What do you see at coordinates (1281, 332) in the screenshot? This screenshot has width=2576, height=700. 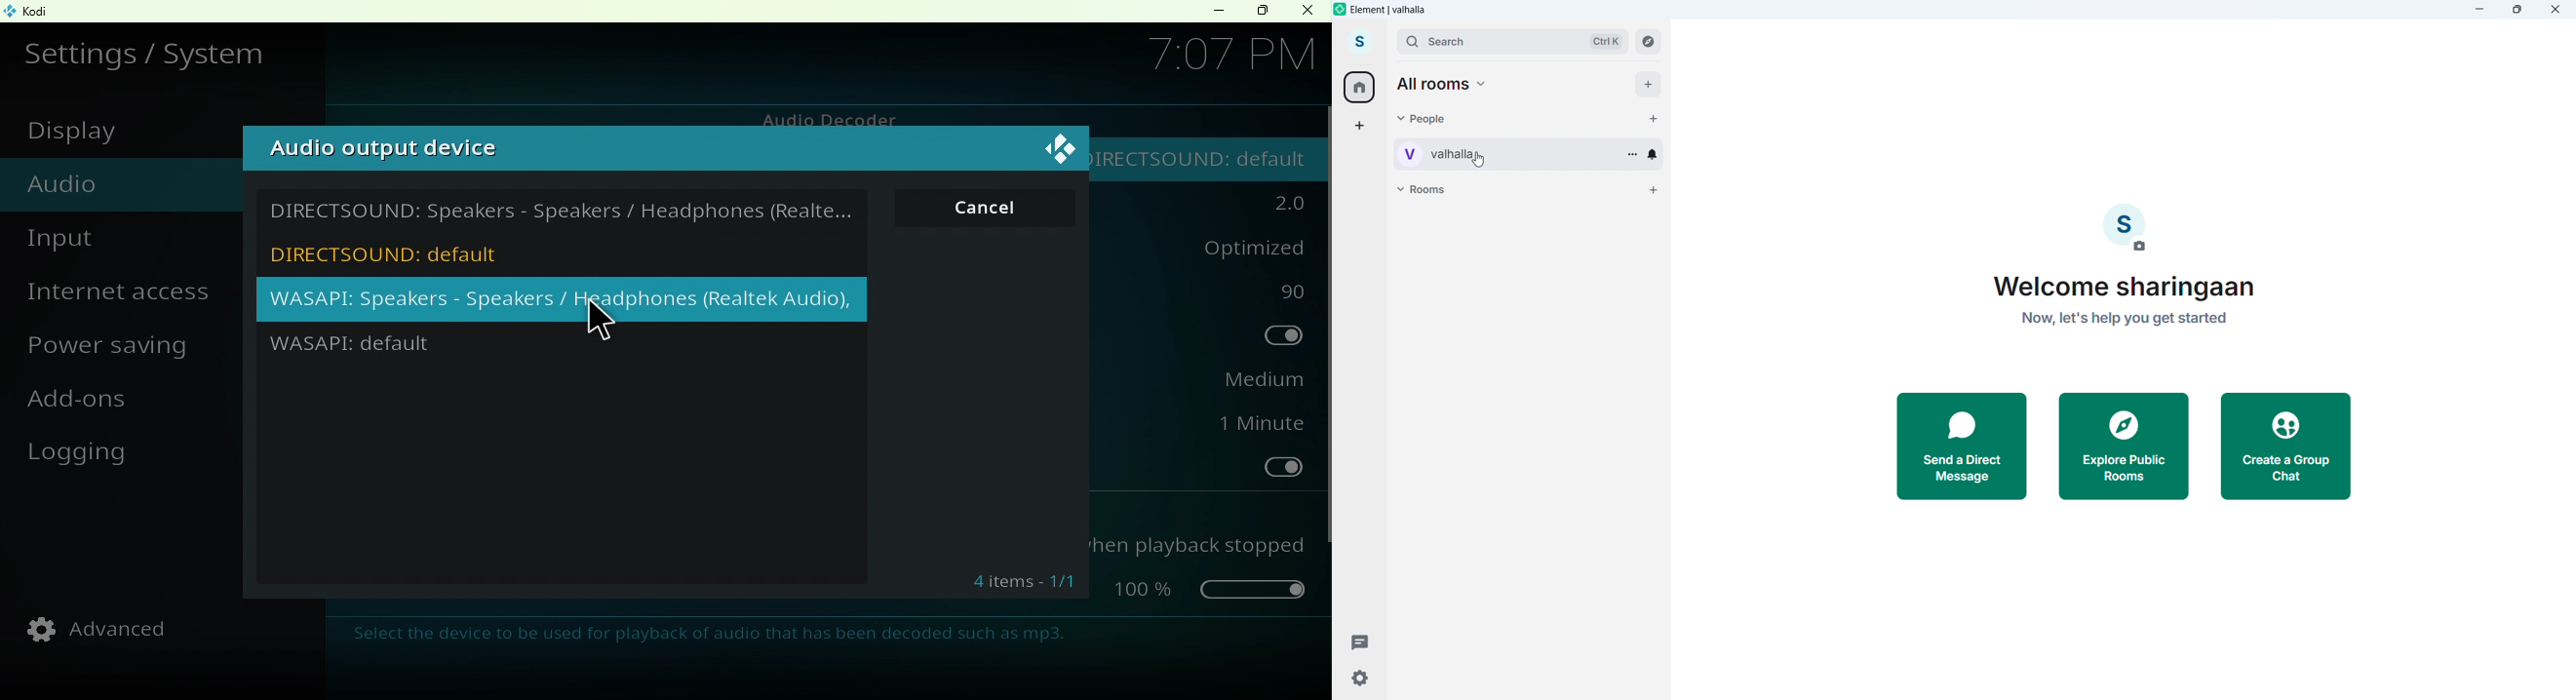 I see `Toggle` at bounding box center [1281, 332].